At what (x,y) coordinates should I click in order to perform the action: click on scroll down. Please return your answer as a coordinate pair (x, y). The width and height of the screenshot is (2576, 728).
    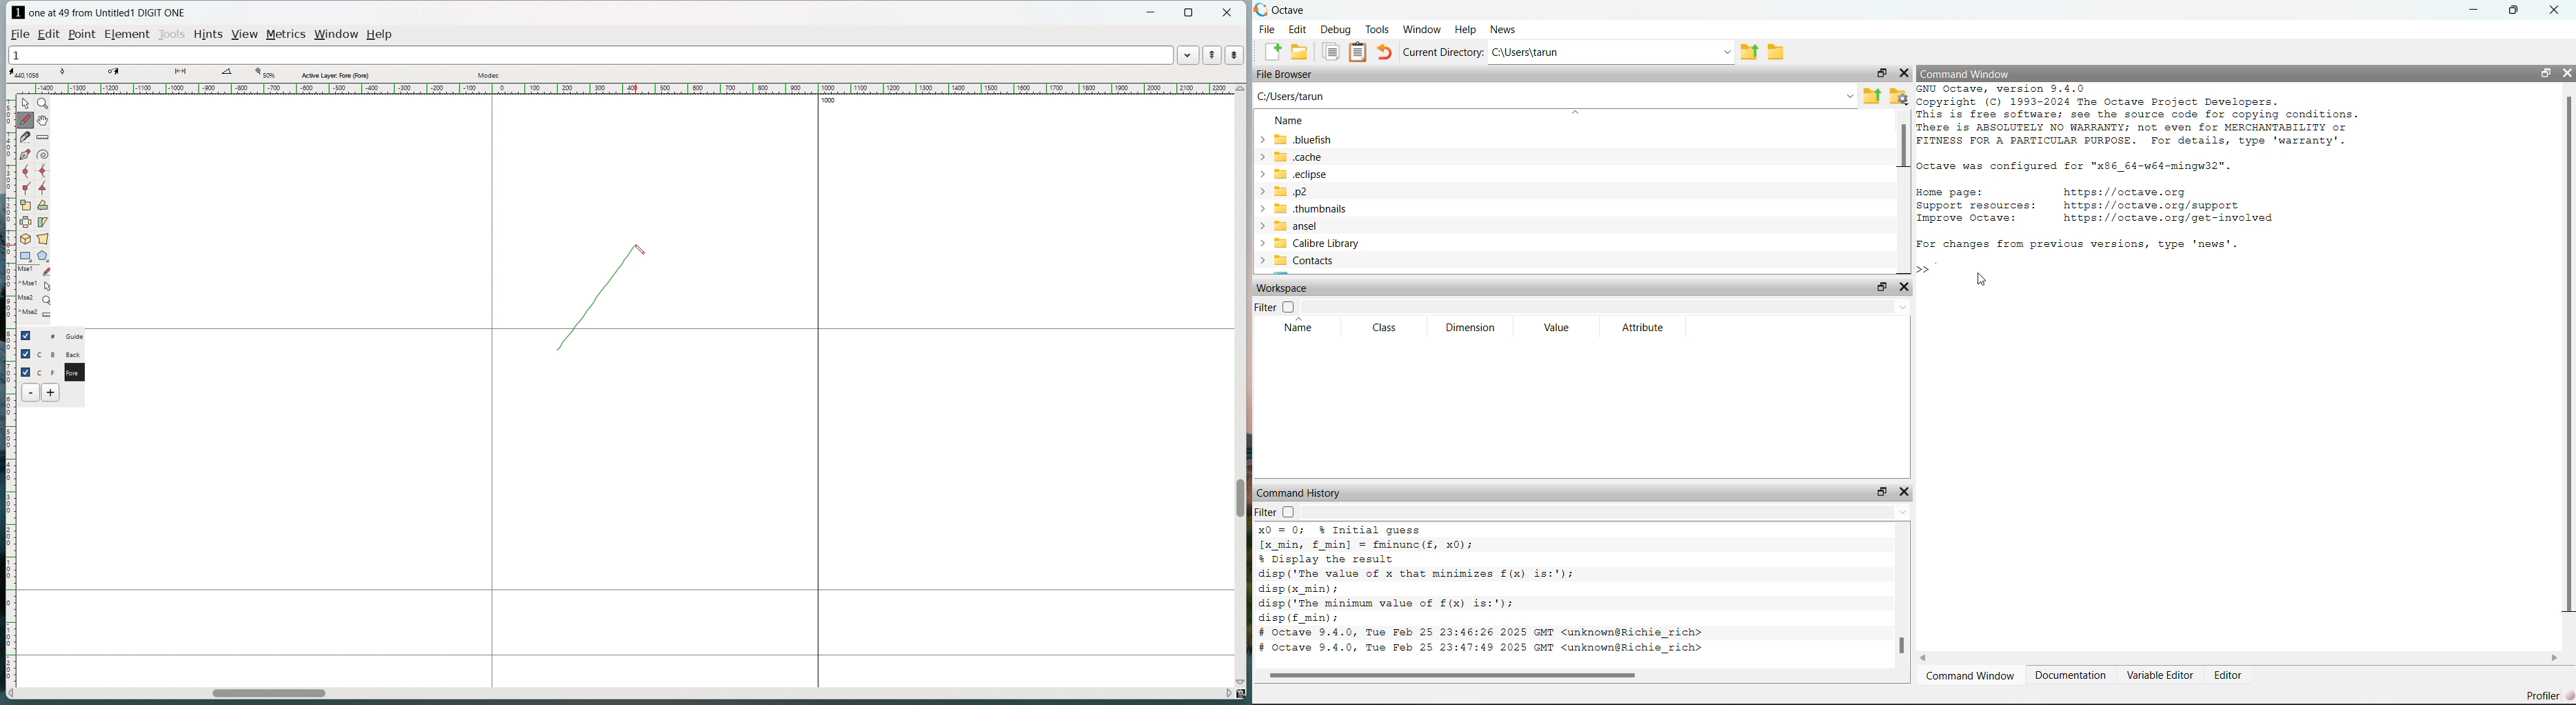
    Looking at the image, I should click on (1244, 680).